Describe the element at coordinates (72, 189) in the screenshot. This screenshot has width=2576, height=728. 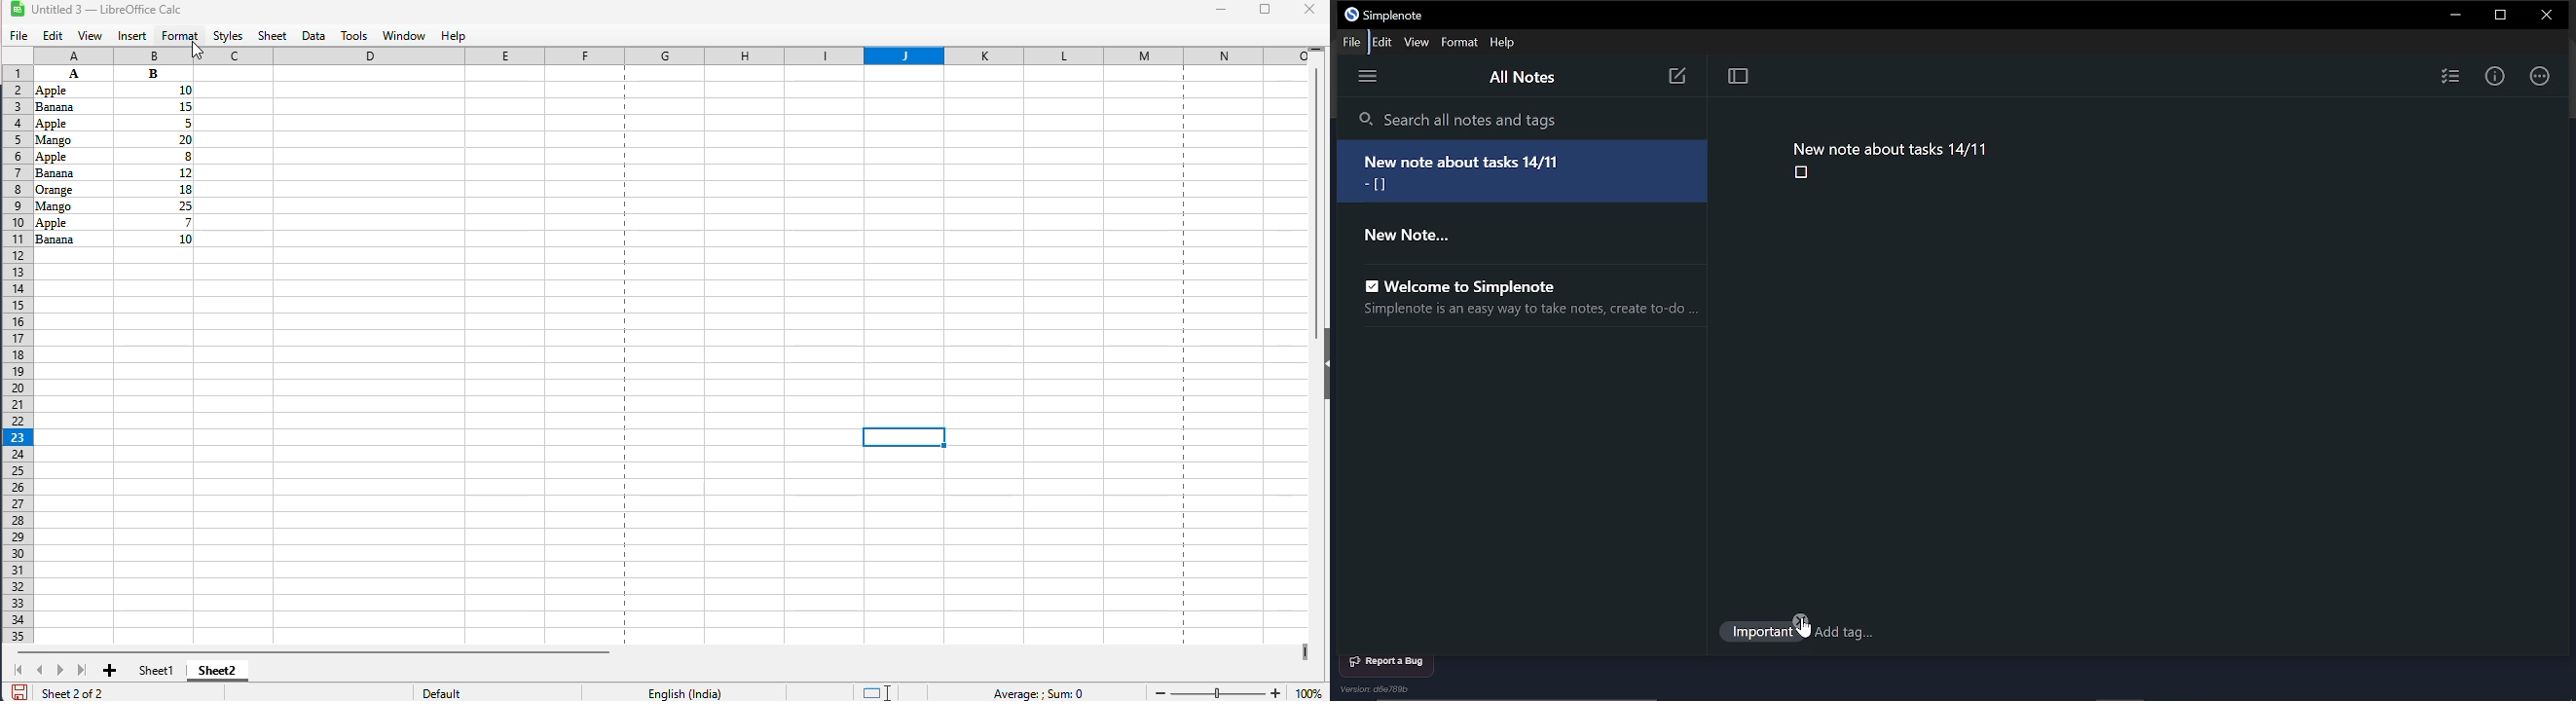
I see `` at that location.